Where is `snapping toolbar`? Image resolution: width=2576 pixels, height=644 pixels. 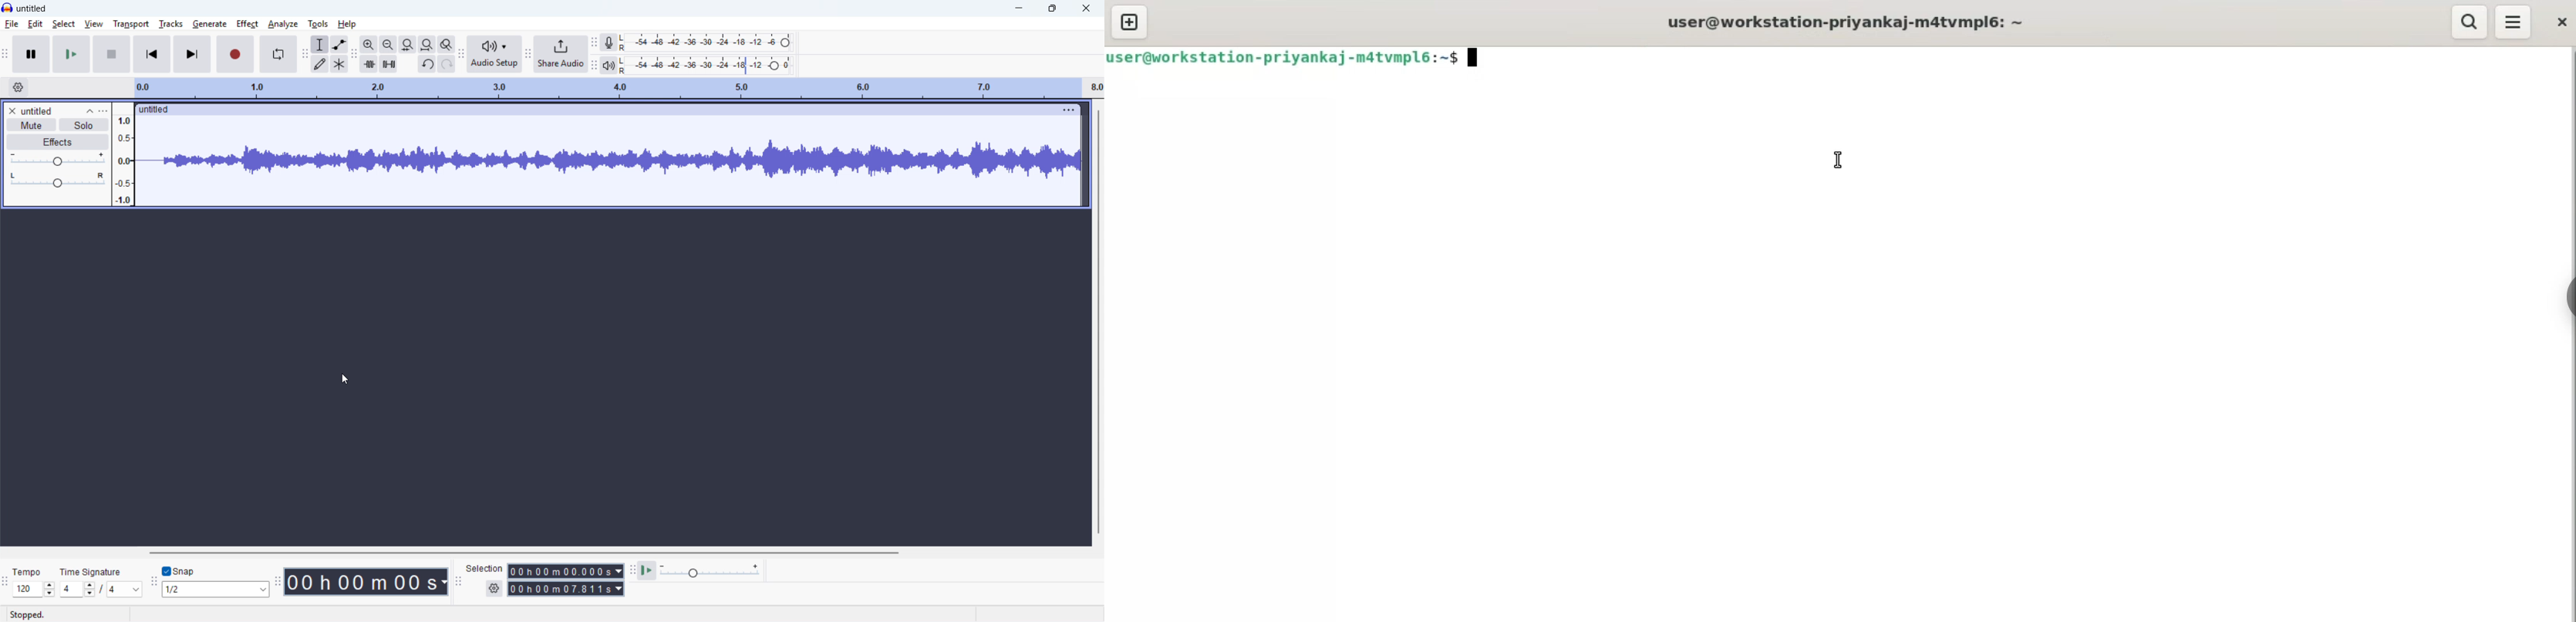 snapping toolbar is located at coordinates (154, 582).